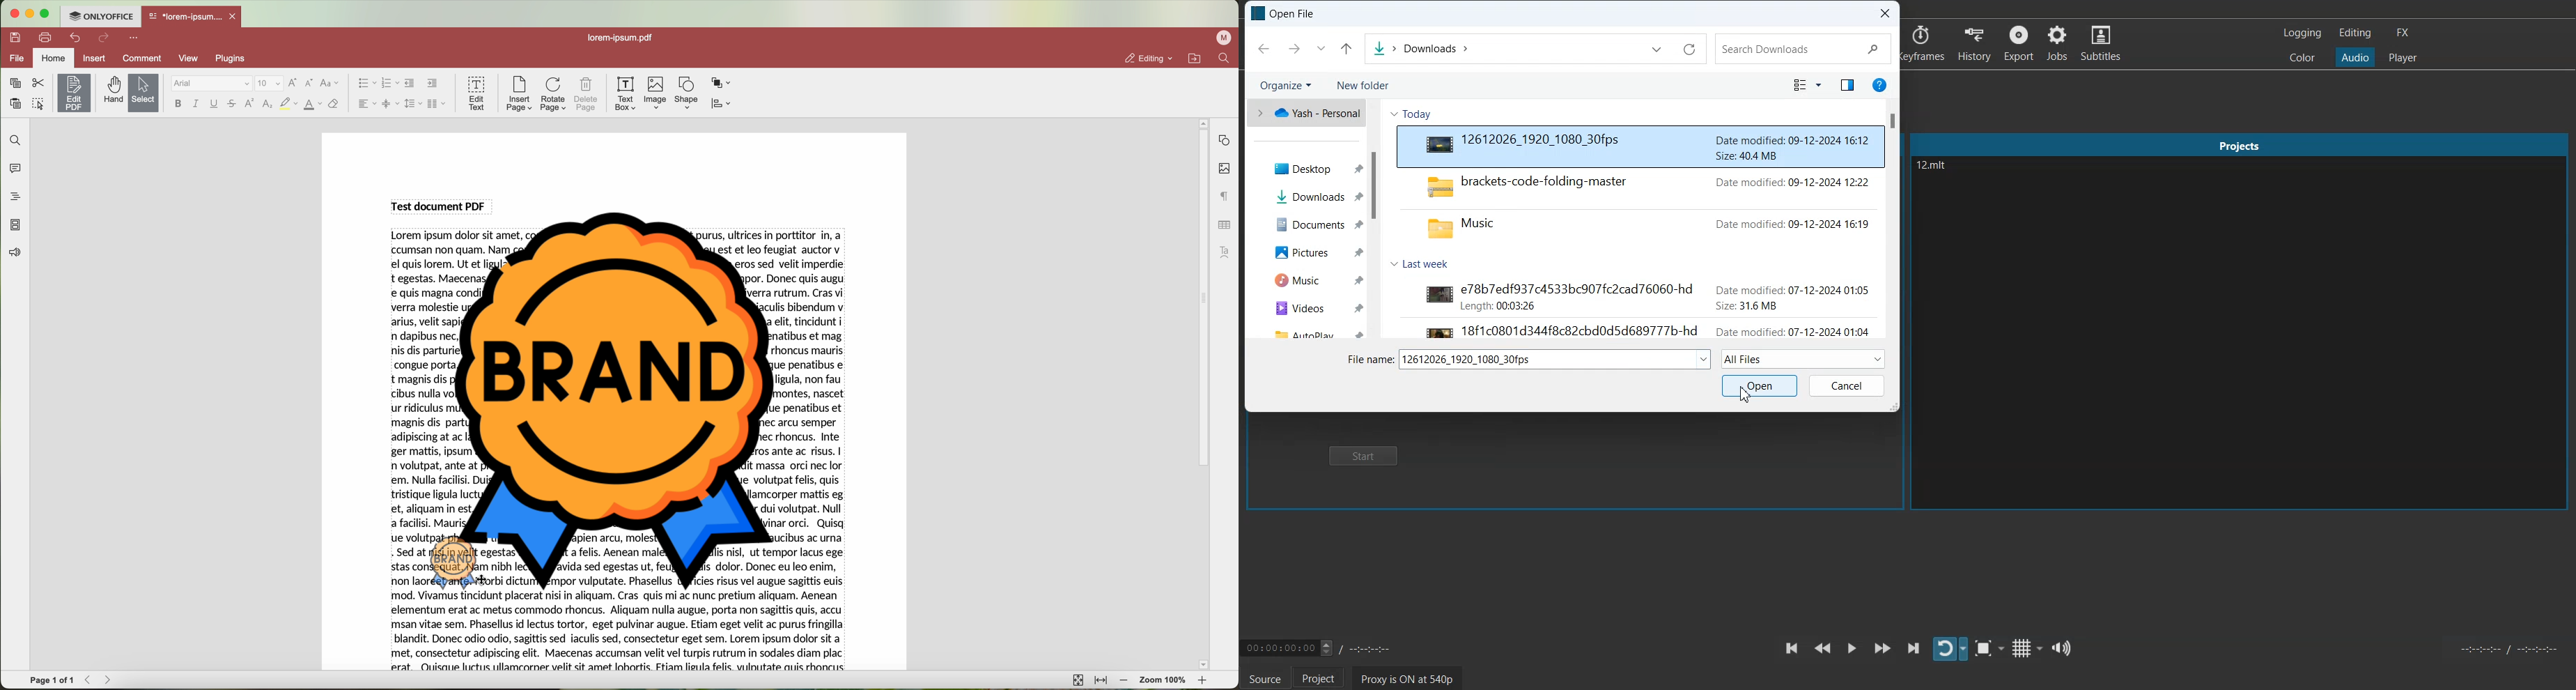  What do you see at coordinates (15, 59) in the screenshot?
I see `file` at bounding box center [15, 59].